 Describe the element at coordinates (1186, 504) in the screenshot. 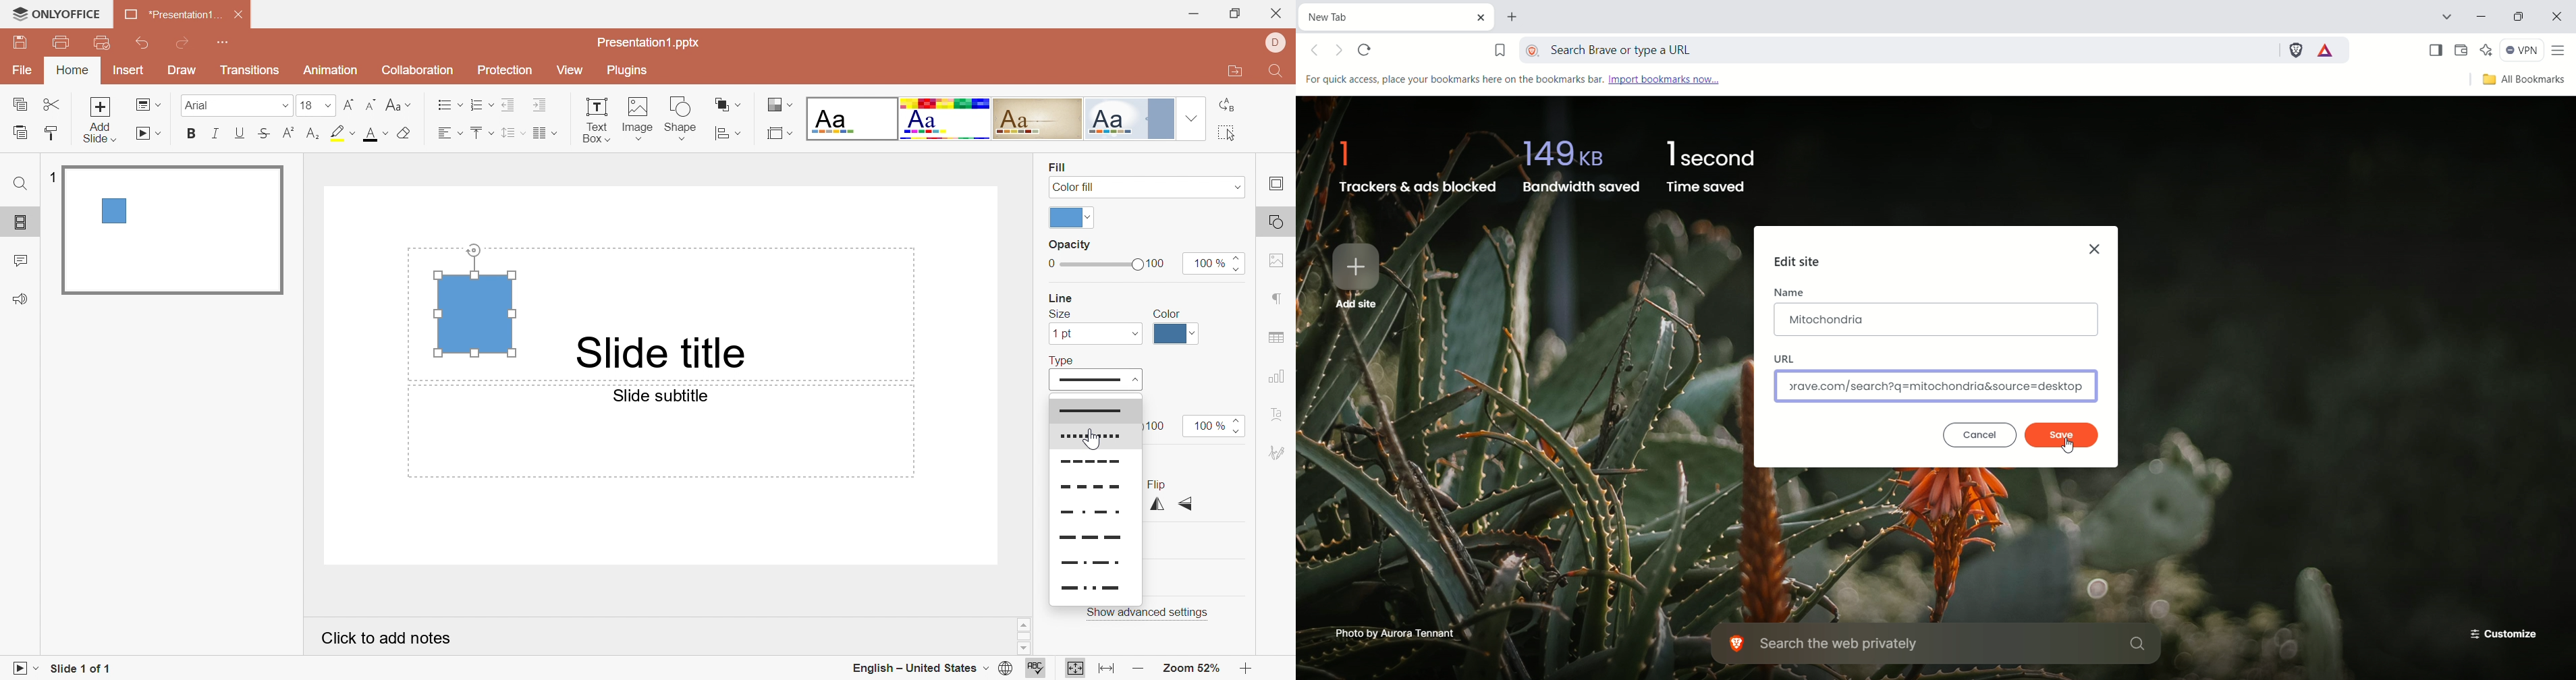

I see `Flip vertically` at that location.